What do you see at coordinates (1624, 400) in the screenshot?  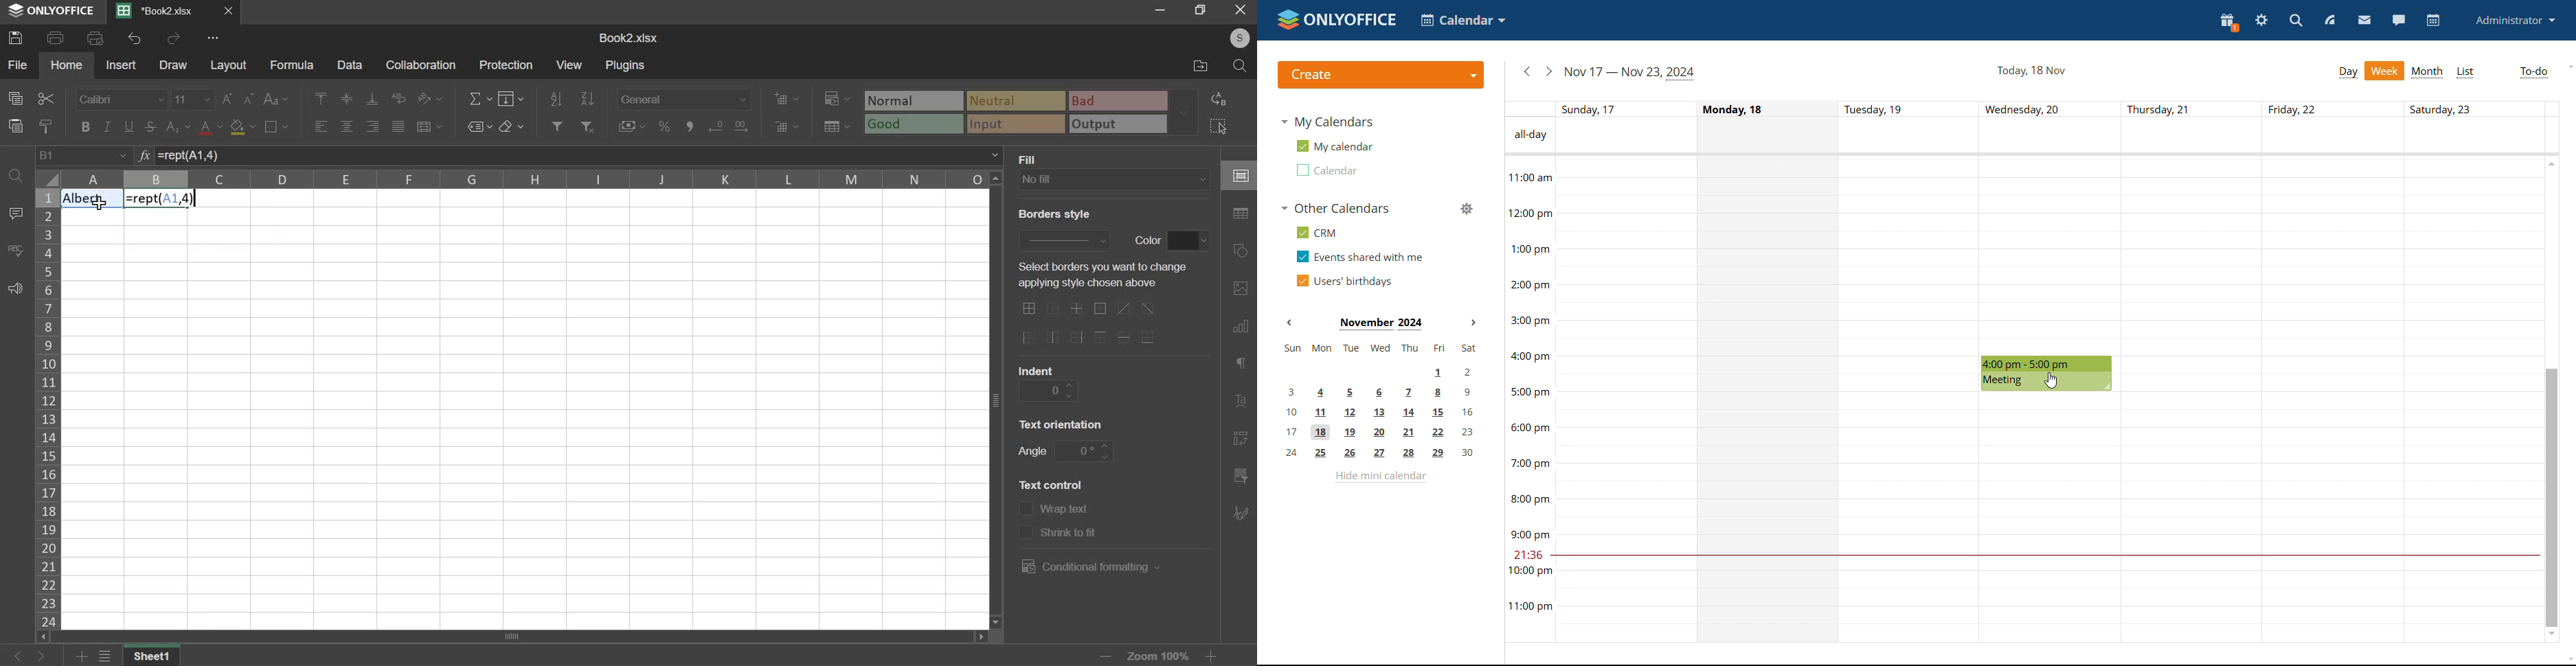 I see `Sunday` at bounding box center [1624, 400].